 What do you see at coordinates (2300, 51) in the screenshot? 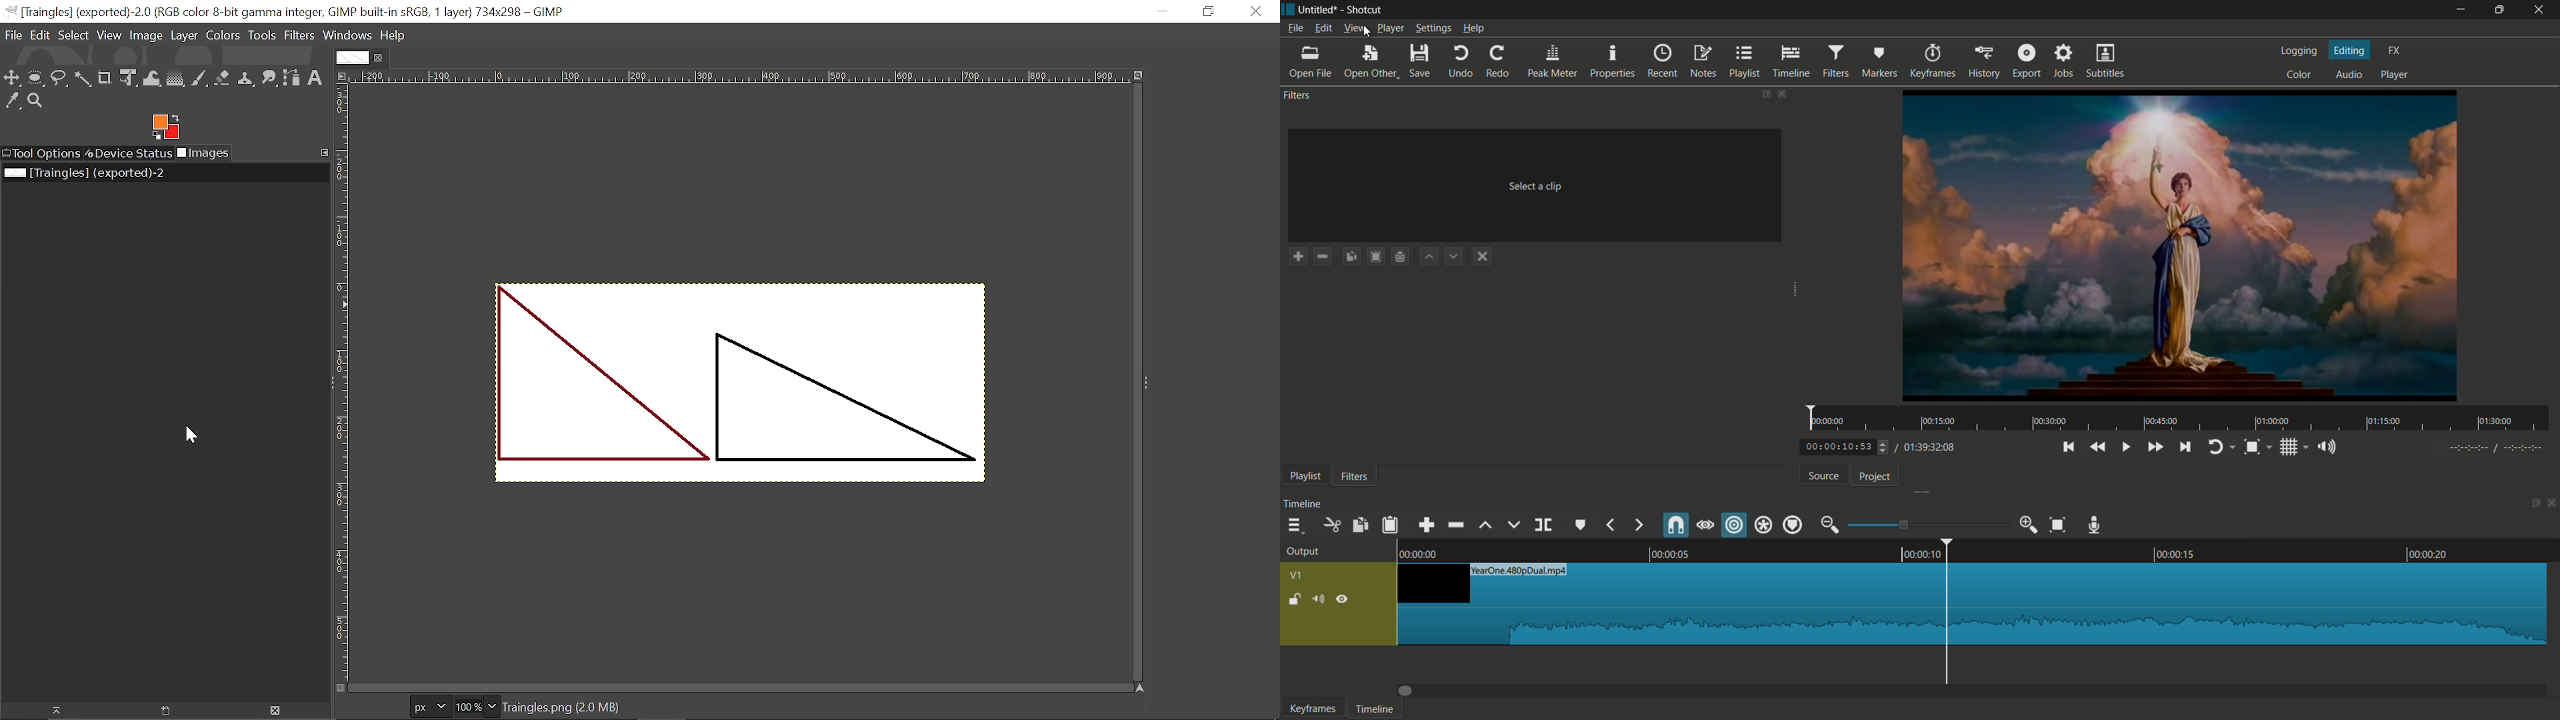
I see `logging` at bounding box center [2300, 51].